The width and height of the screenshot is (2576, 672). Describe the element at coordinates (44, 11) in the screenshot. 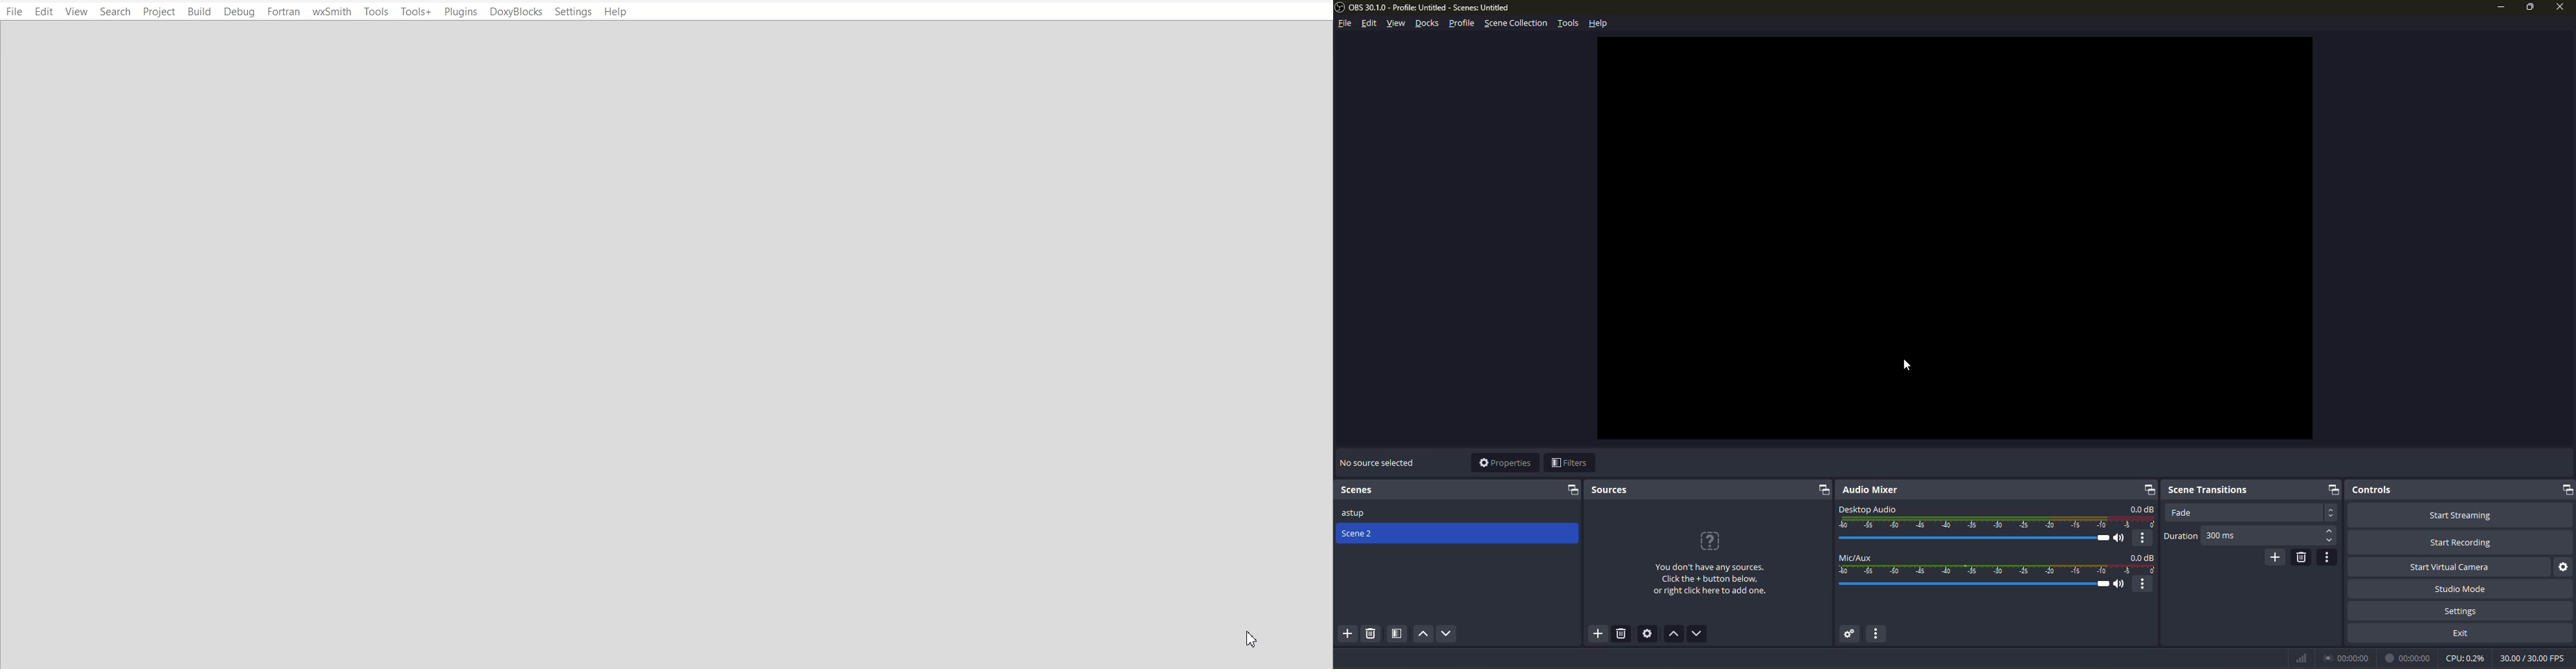

I see `Edit` at that location.